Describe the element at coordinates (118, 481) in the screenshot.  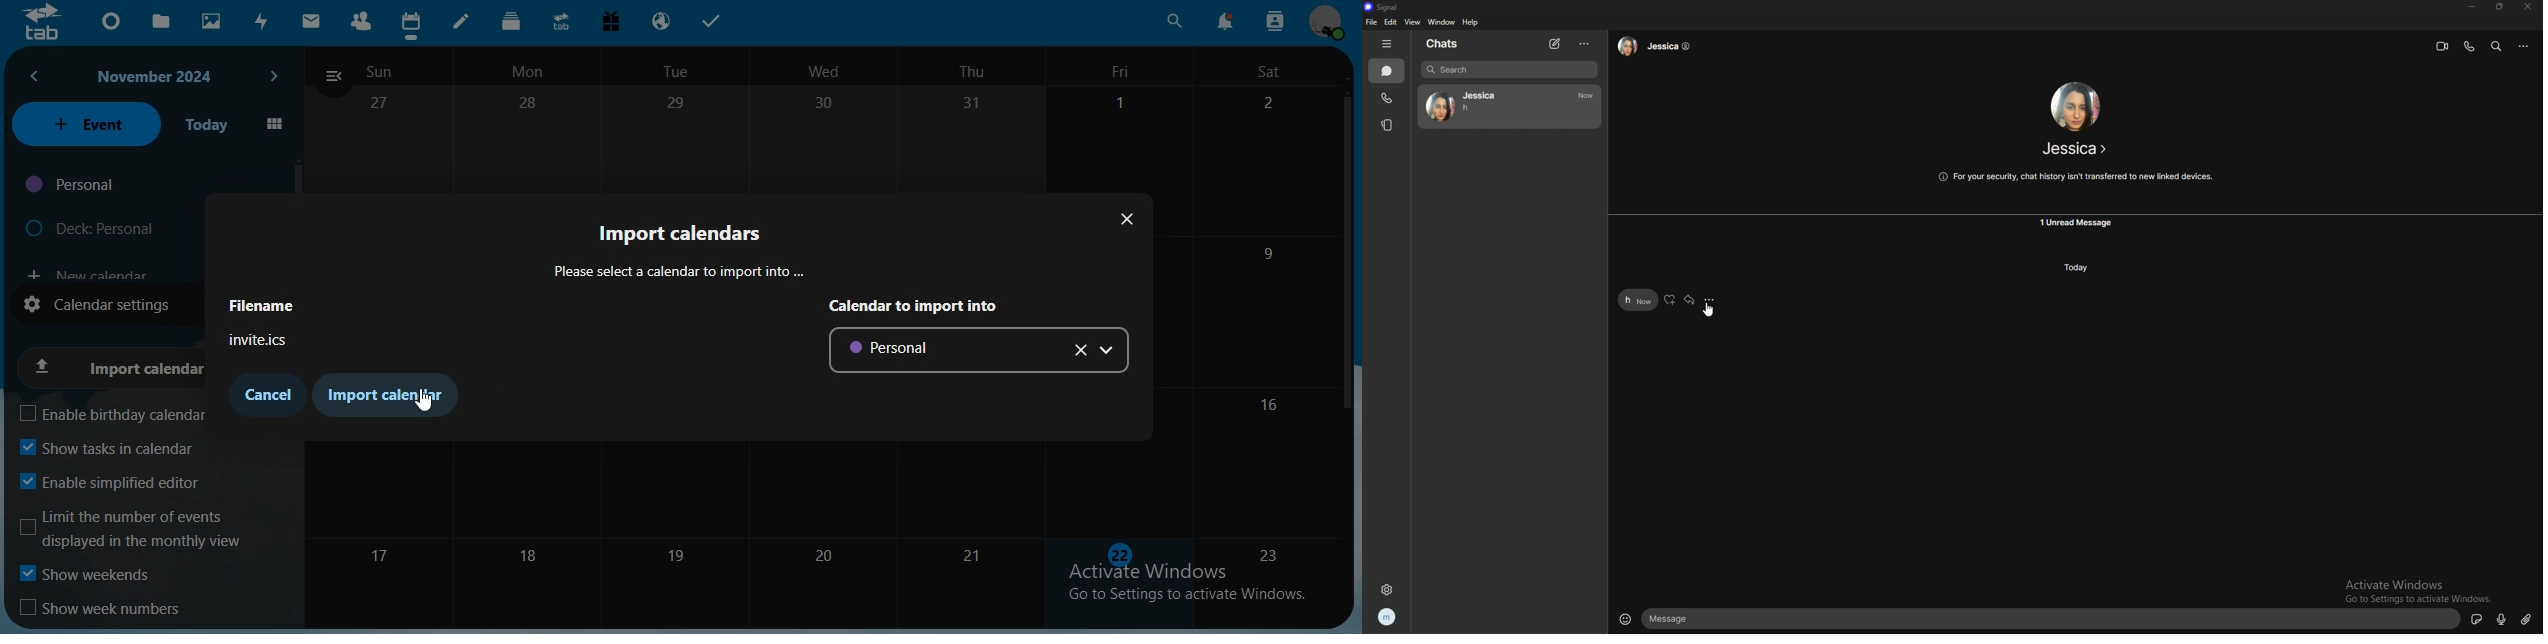
I see `enable simplified editor` at that location.